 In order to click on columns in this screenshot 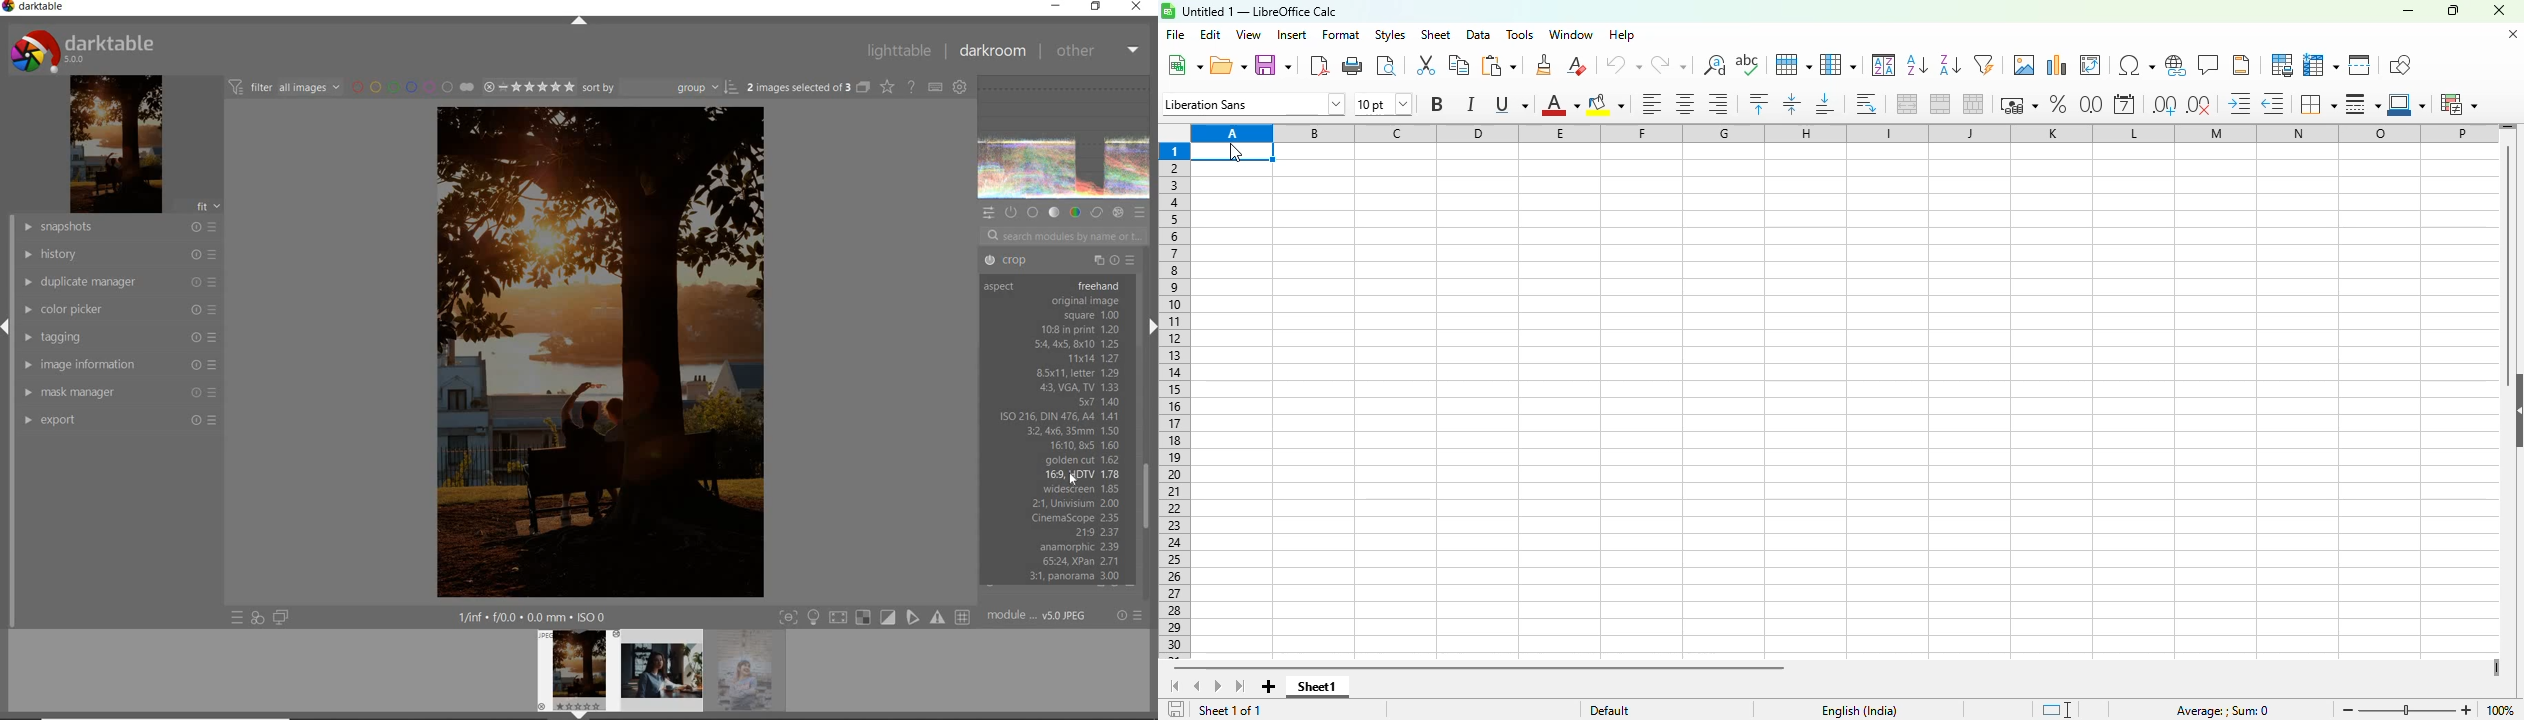, I will do `click(1843, 132)`.